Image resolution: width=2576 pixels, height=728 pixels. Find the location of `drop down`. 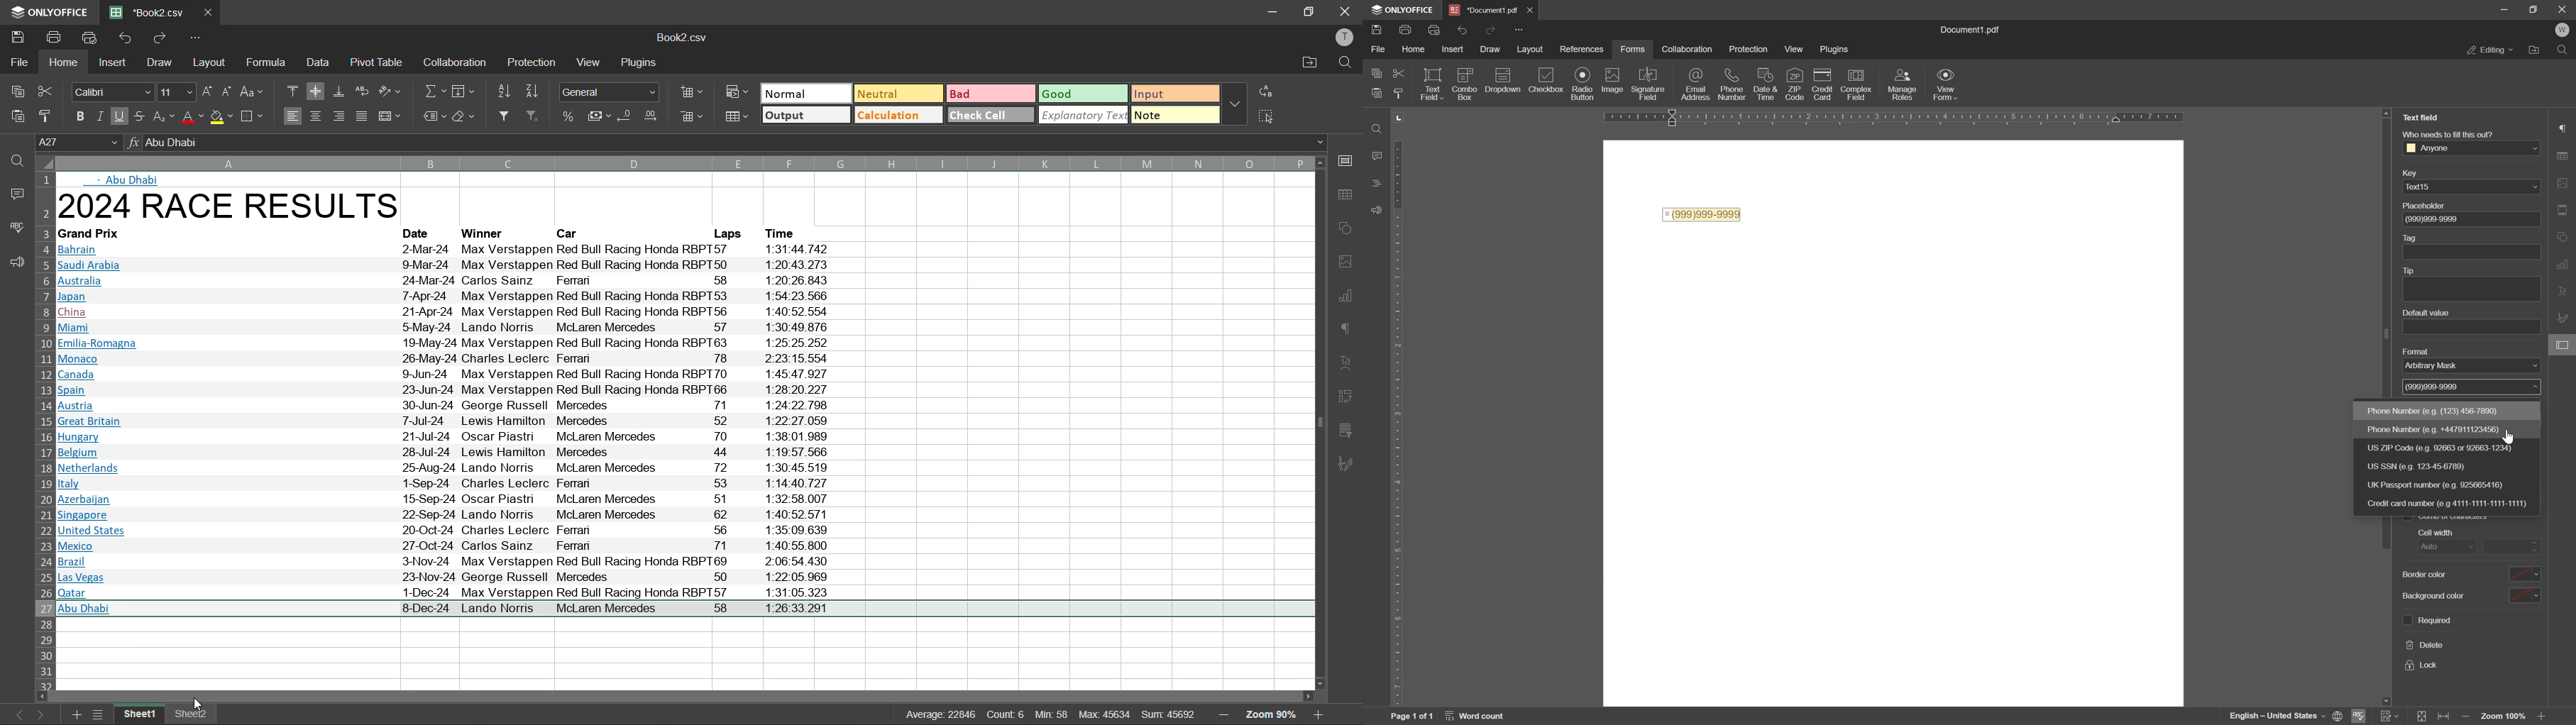

drop down is located at coordinates (2533, 186).